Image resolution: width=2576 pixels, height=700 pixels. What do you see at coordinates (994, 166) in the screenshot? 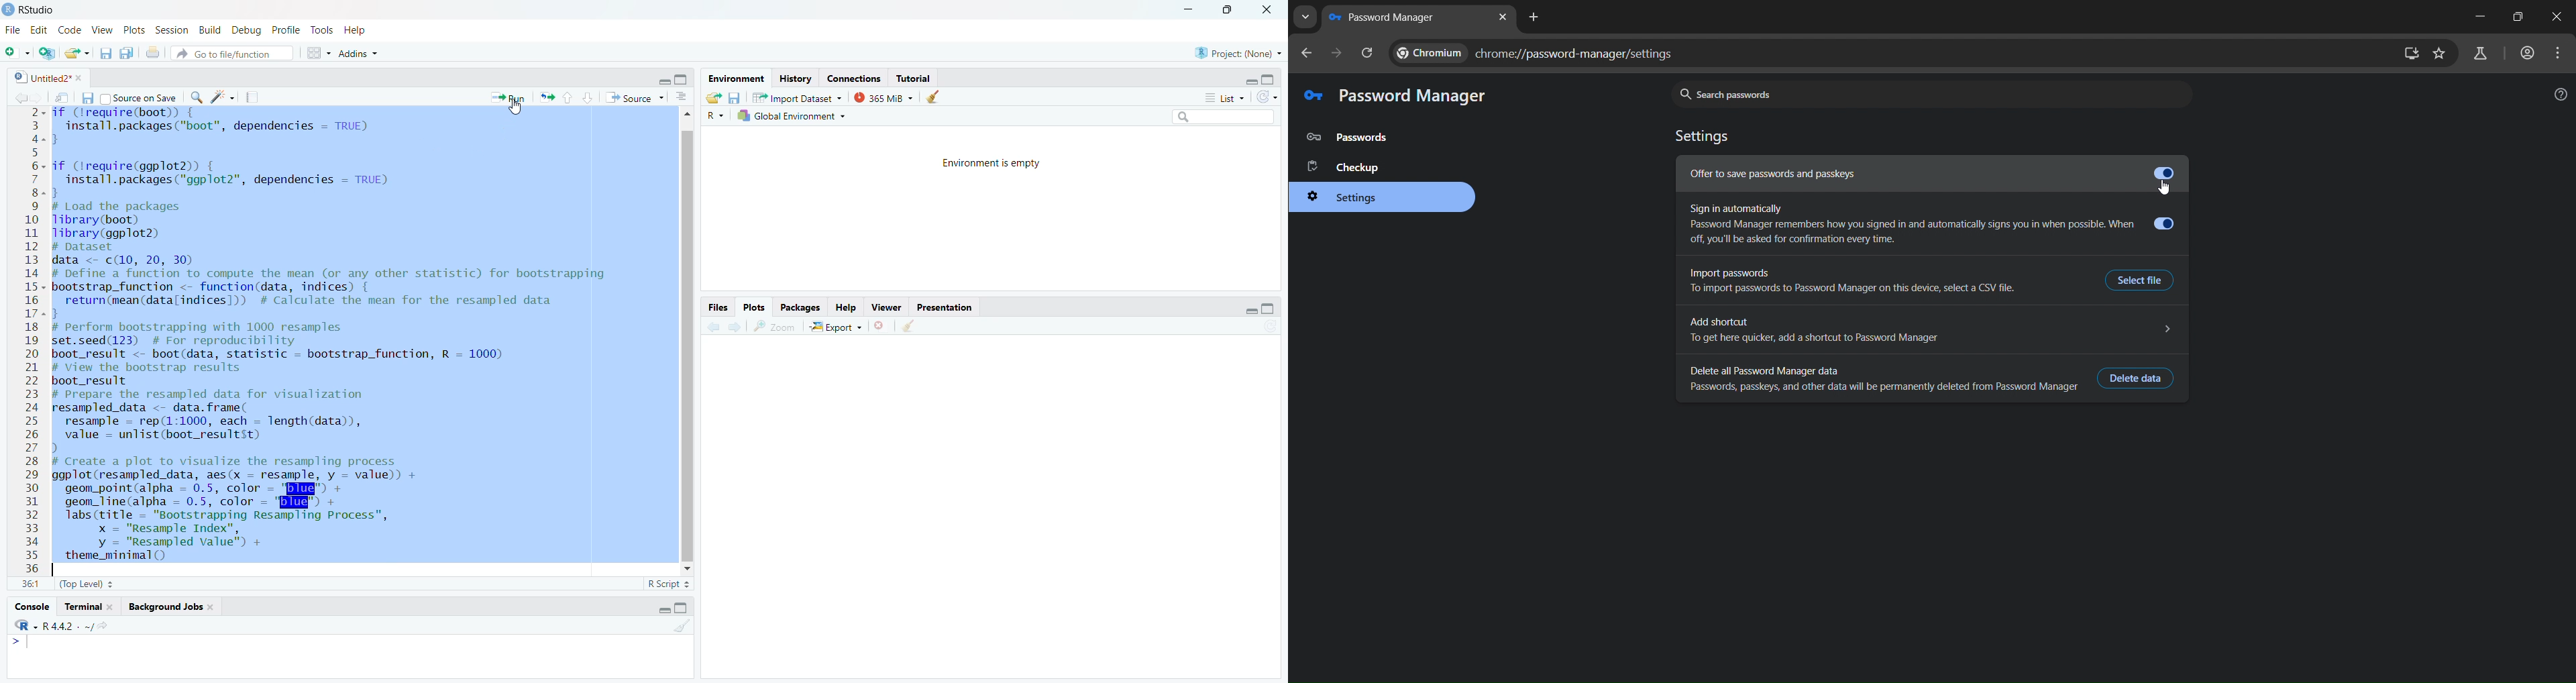
I see `Environment is empty` at bounding box center [994, 166].